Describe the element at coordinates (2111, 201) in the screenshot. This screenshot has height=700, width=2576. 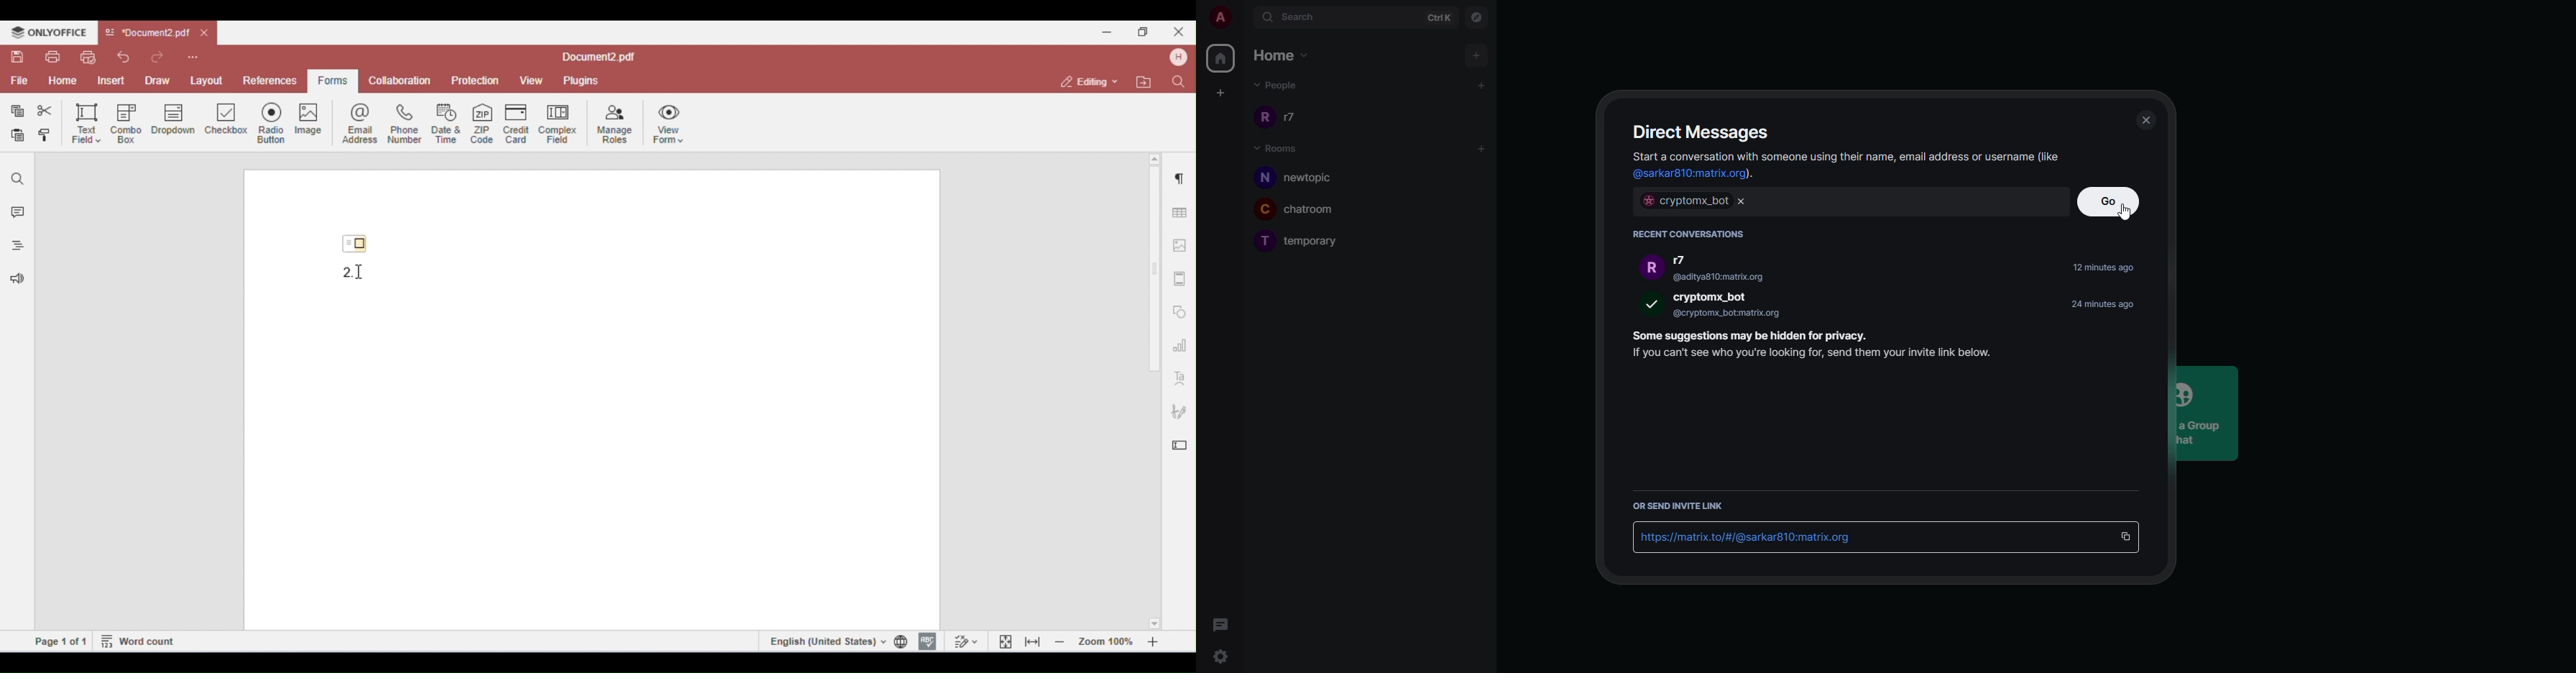
I see `go` at that location.